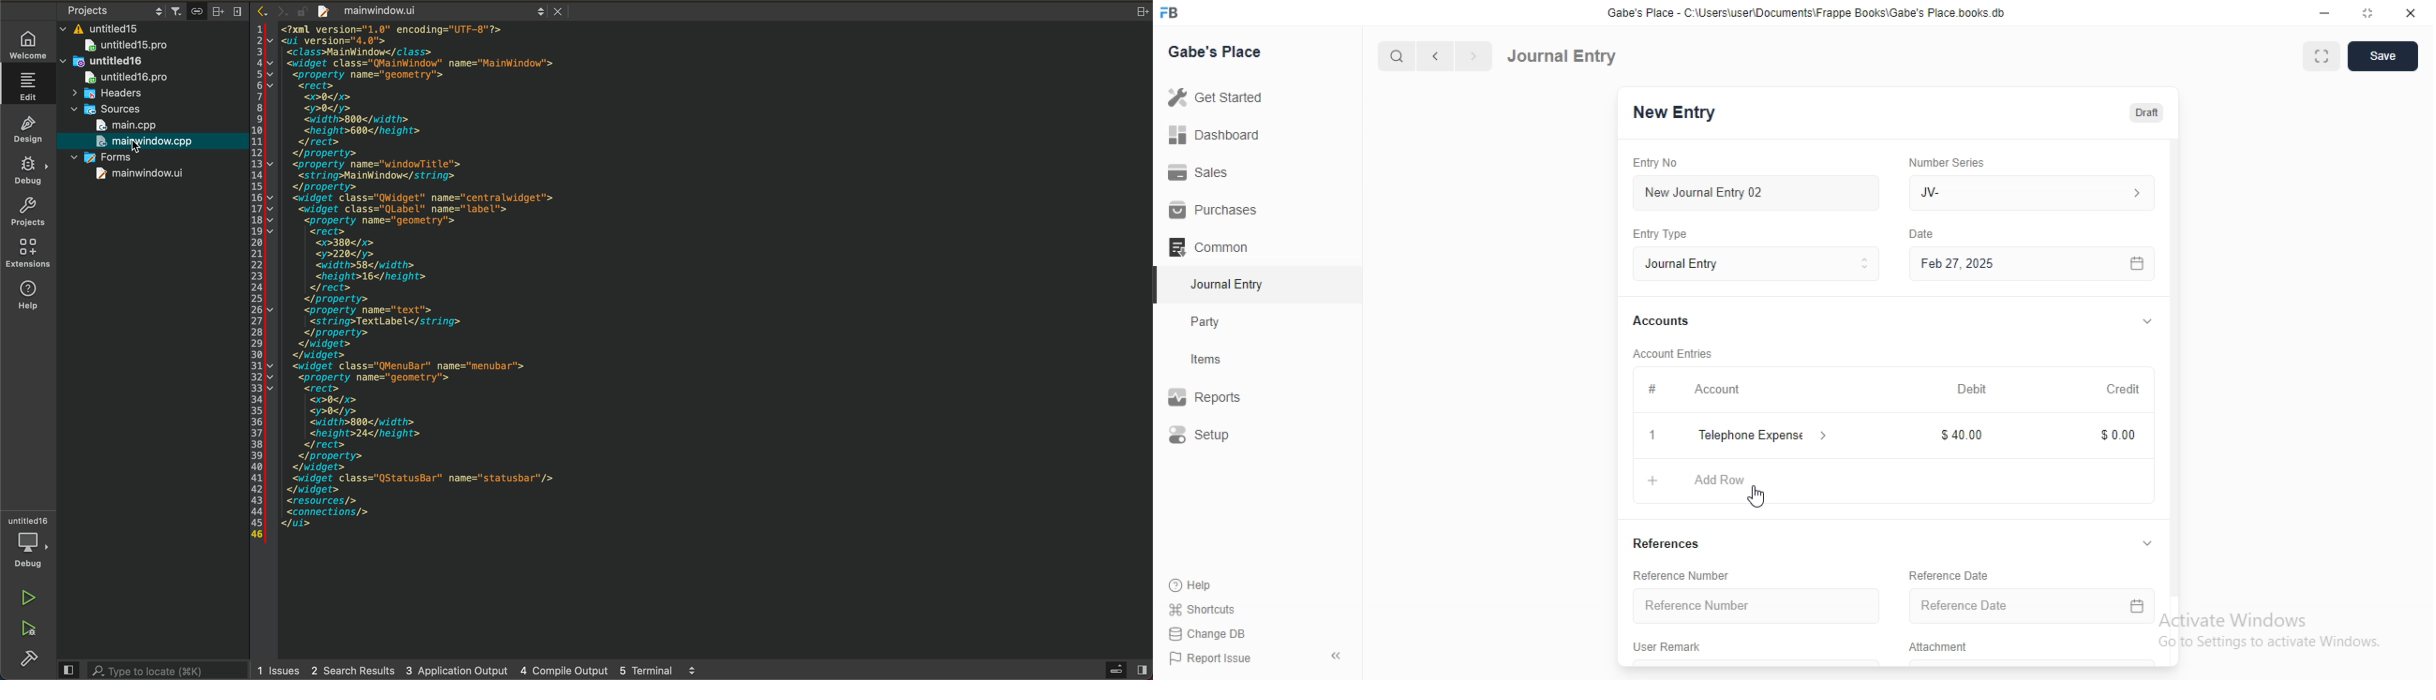  I want to click on ‘Attachment, so click(1936, 646).